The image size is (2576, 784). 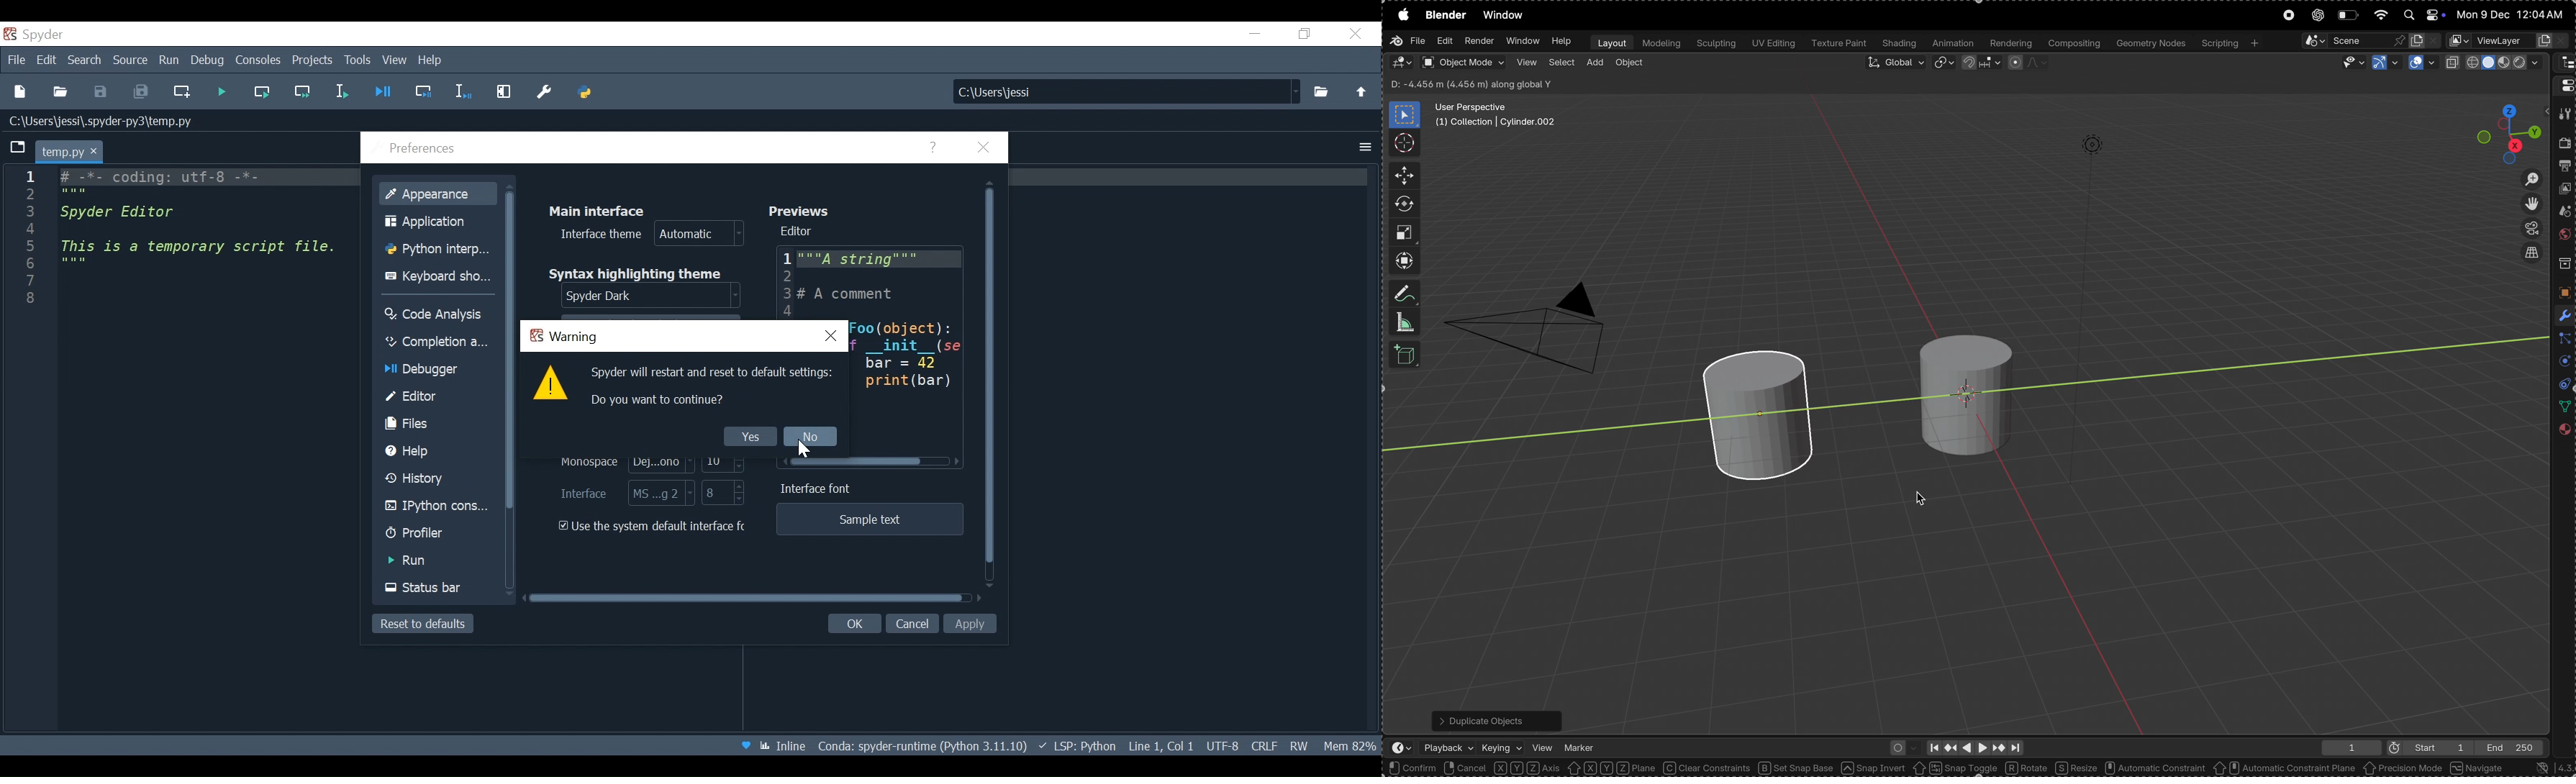 What do you see at coordinates (1542, 746) in the screenshot?
I see `view` at bounding box center [1542, 746].